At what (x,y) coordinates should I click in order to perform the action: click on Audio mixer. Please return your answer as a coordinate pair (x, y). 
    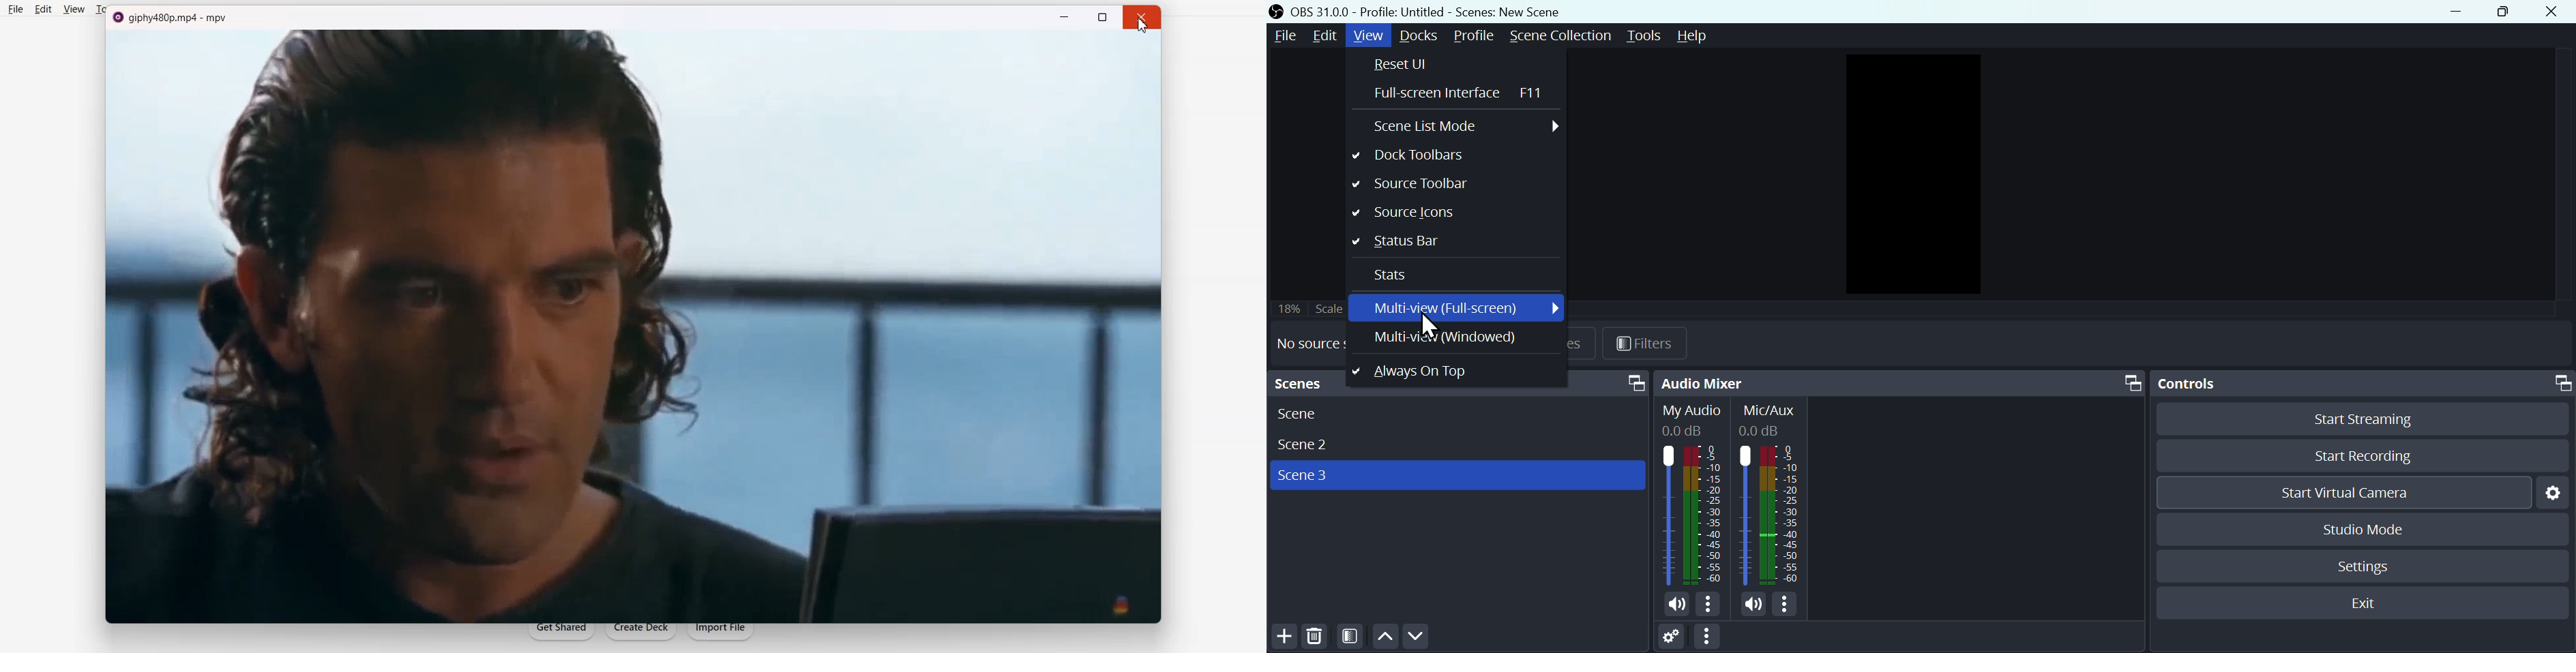
    Looking at the image, I should click on (1901, 383).